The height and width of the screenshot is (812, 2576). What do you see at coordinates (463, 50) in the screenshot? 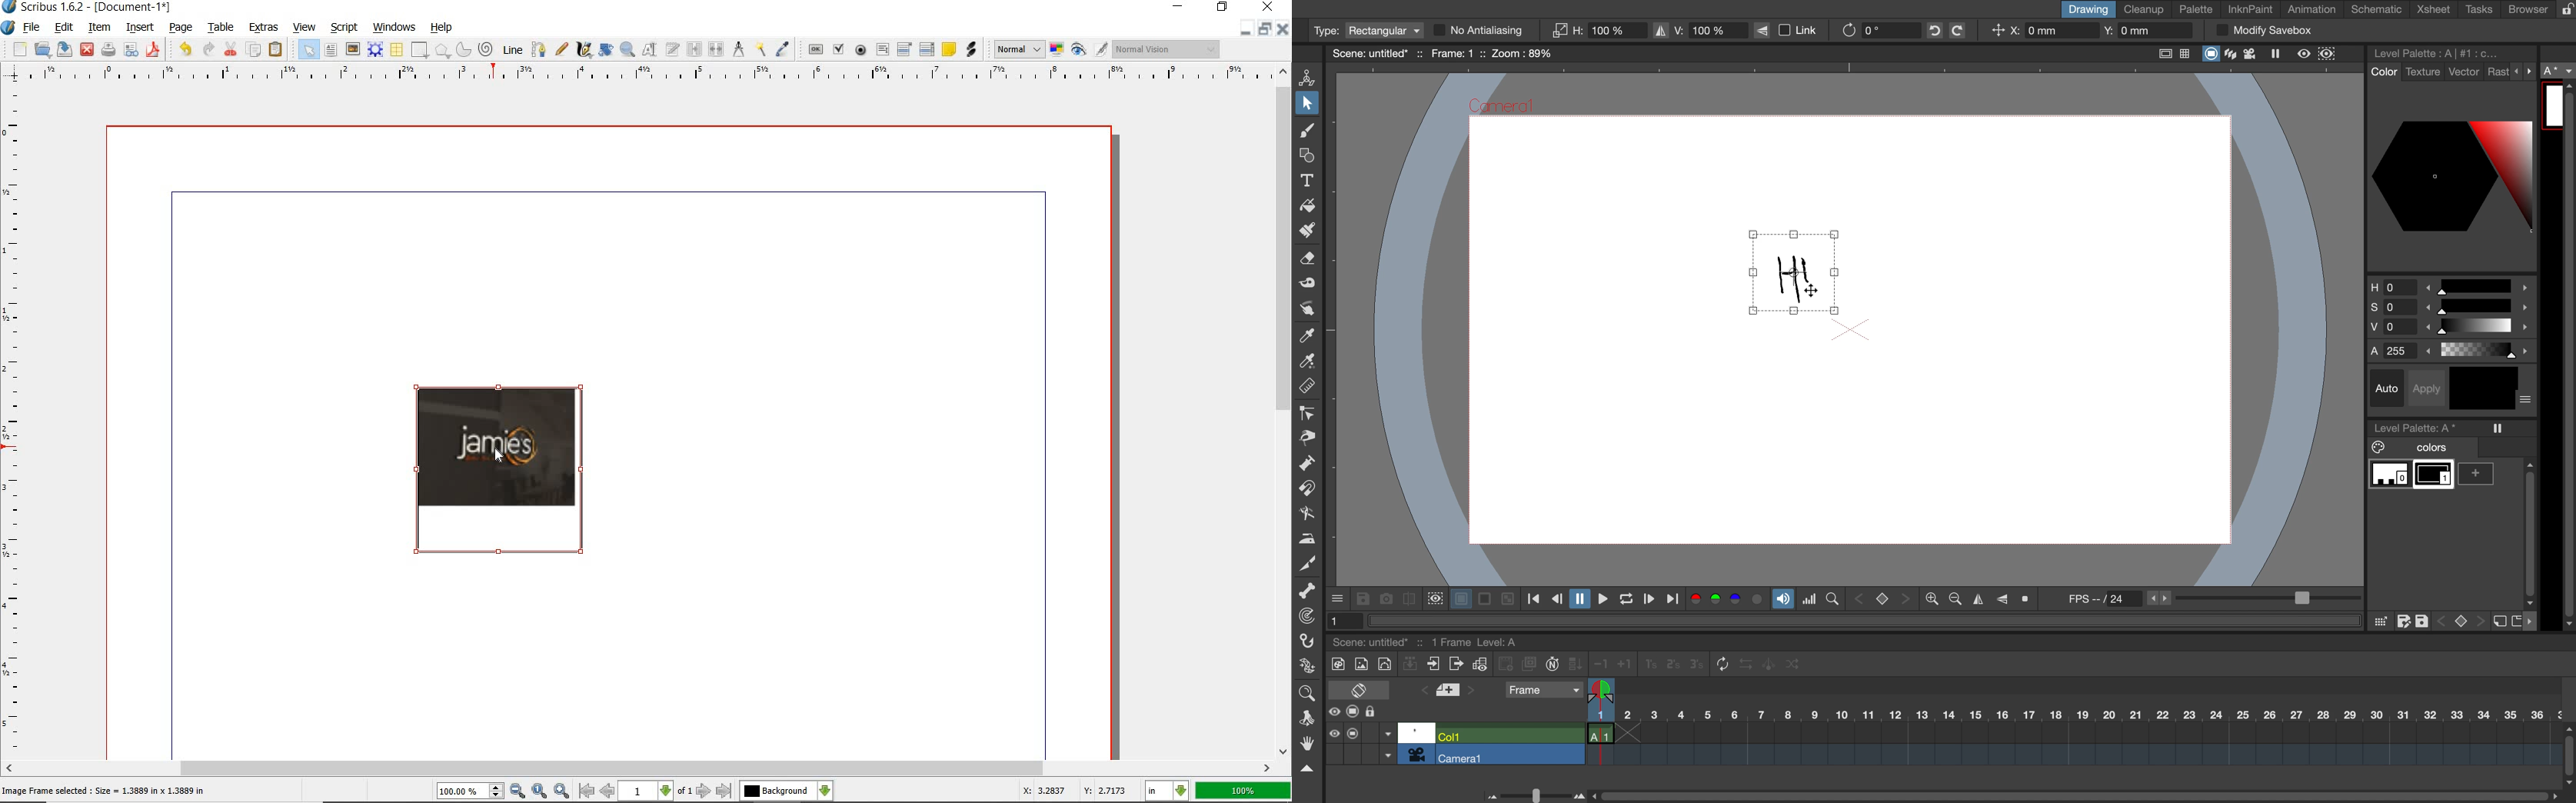
I see `ARC` at bounding box center [463, 50].